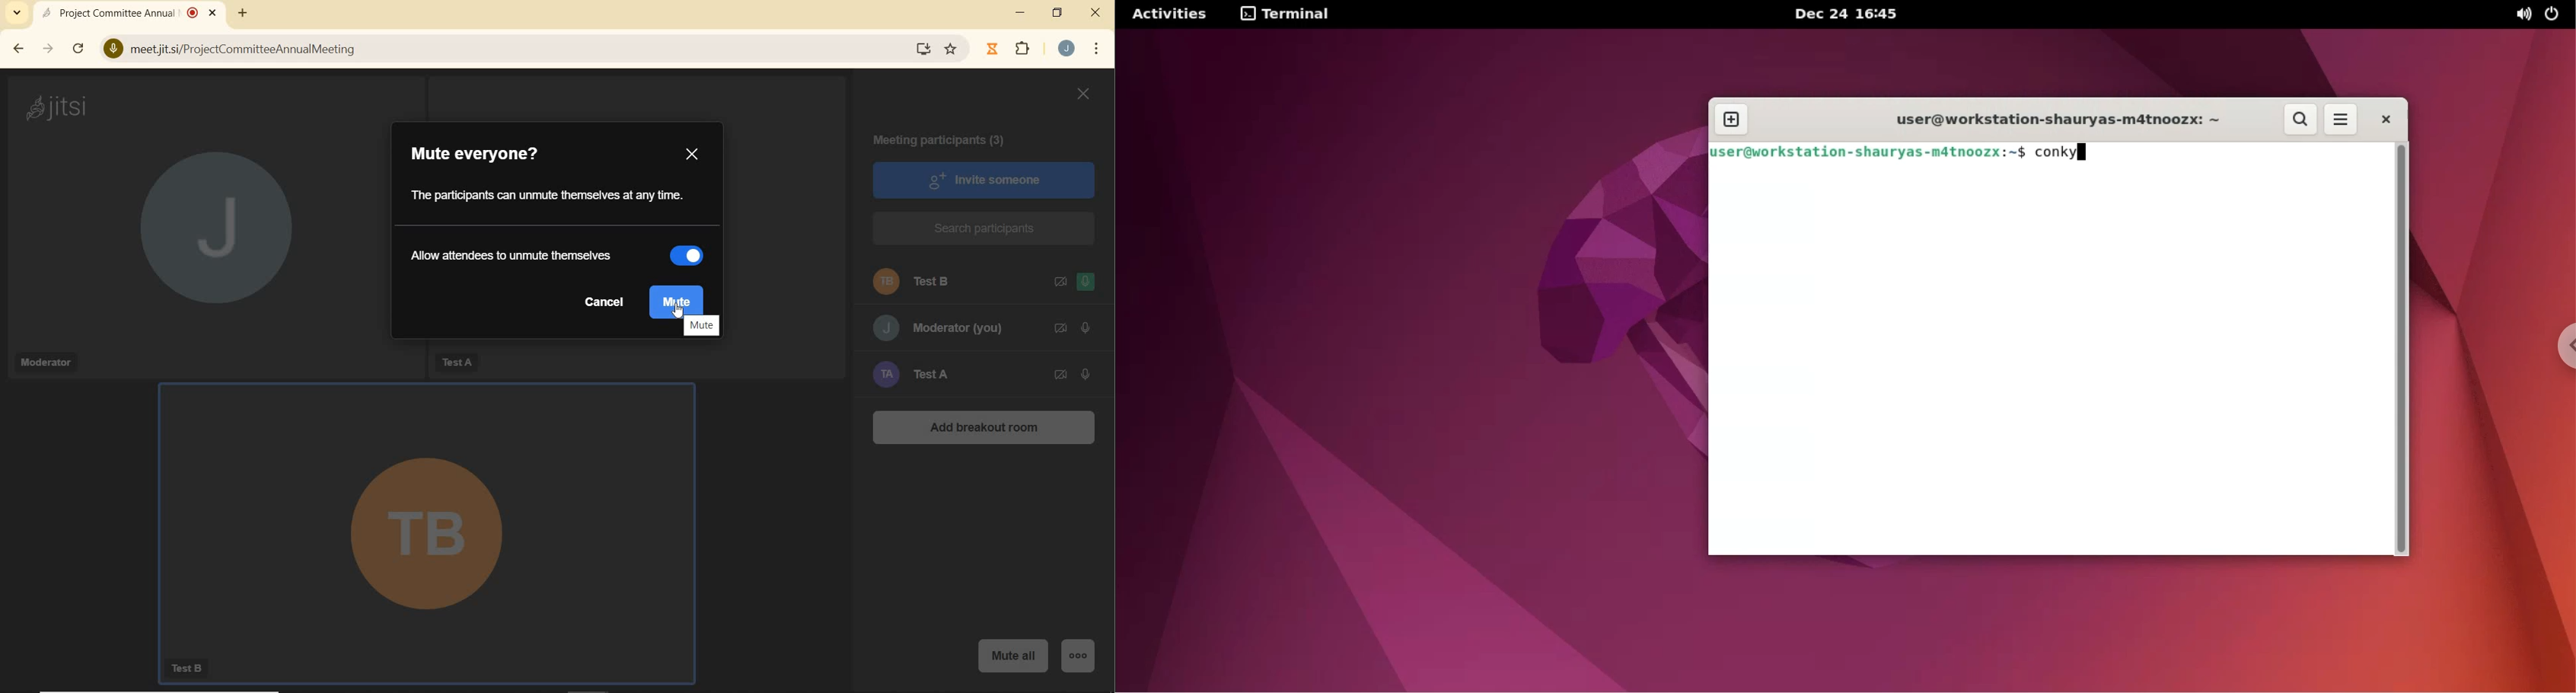  I want to click on SLIDER, so click(693, 254).